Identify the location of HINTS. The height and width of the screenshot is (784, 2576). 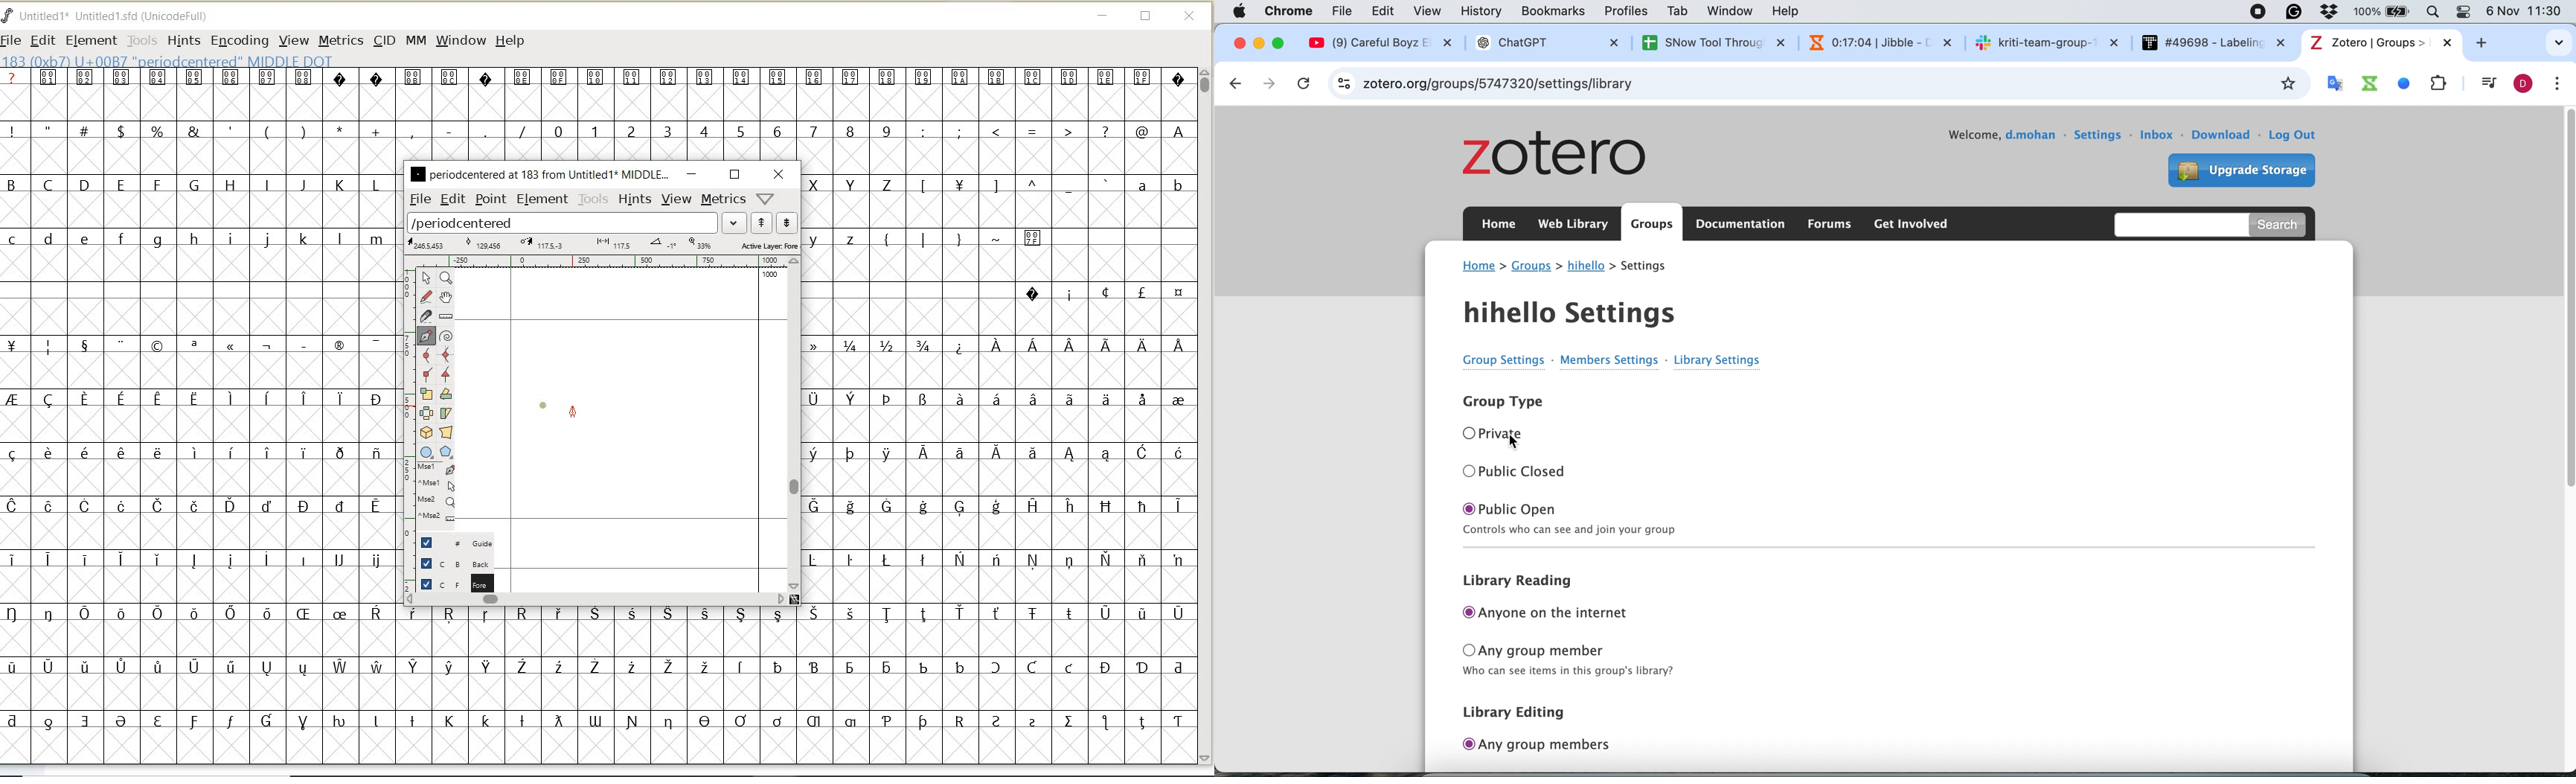
(182, 40).